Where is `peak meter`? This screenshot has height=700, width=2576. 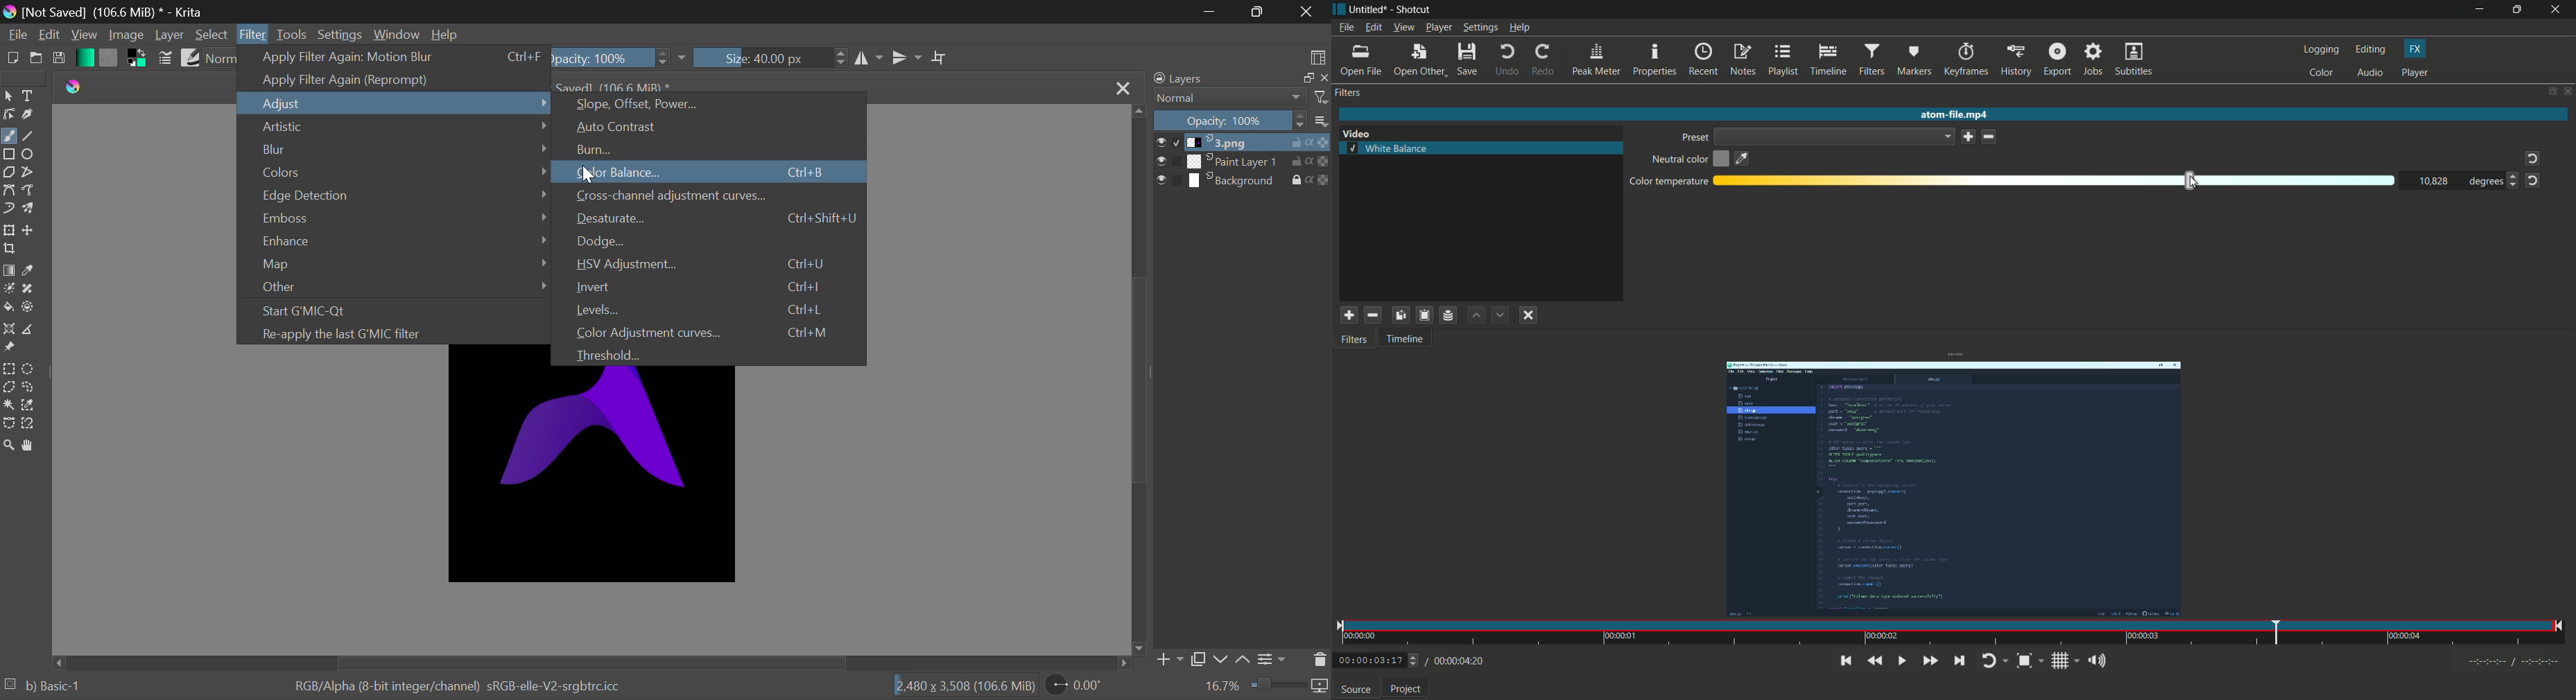
peak meter is located at coordinates (1597, 60).